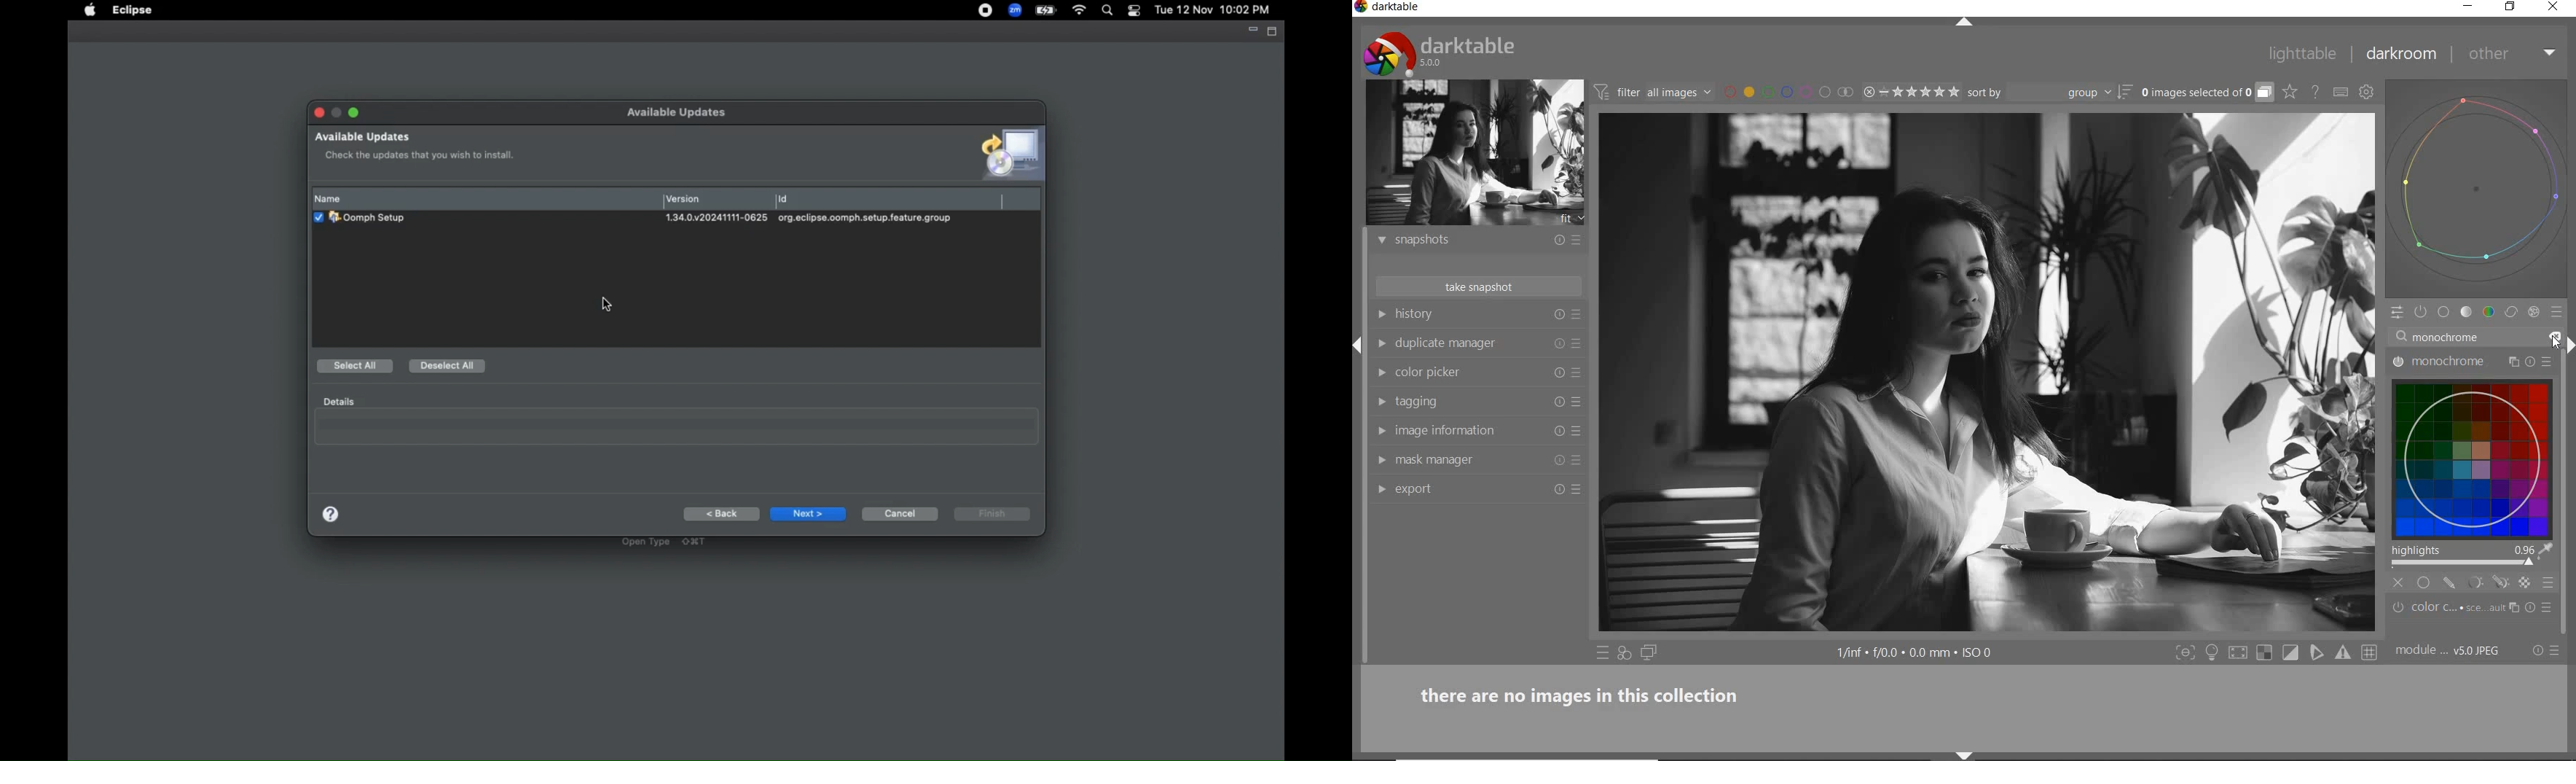 This screenshot has width=2576, height=784. Describe the element at coordinates (1986, 373) in the screenshot. I see `selected image` at that location.